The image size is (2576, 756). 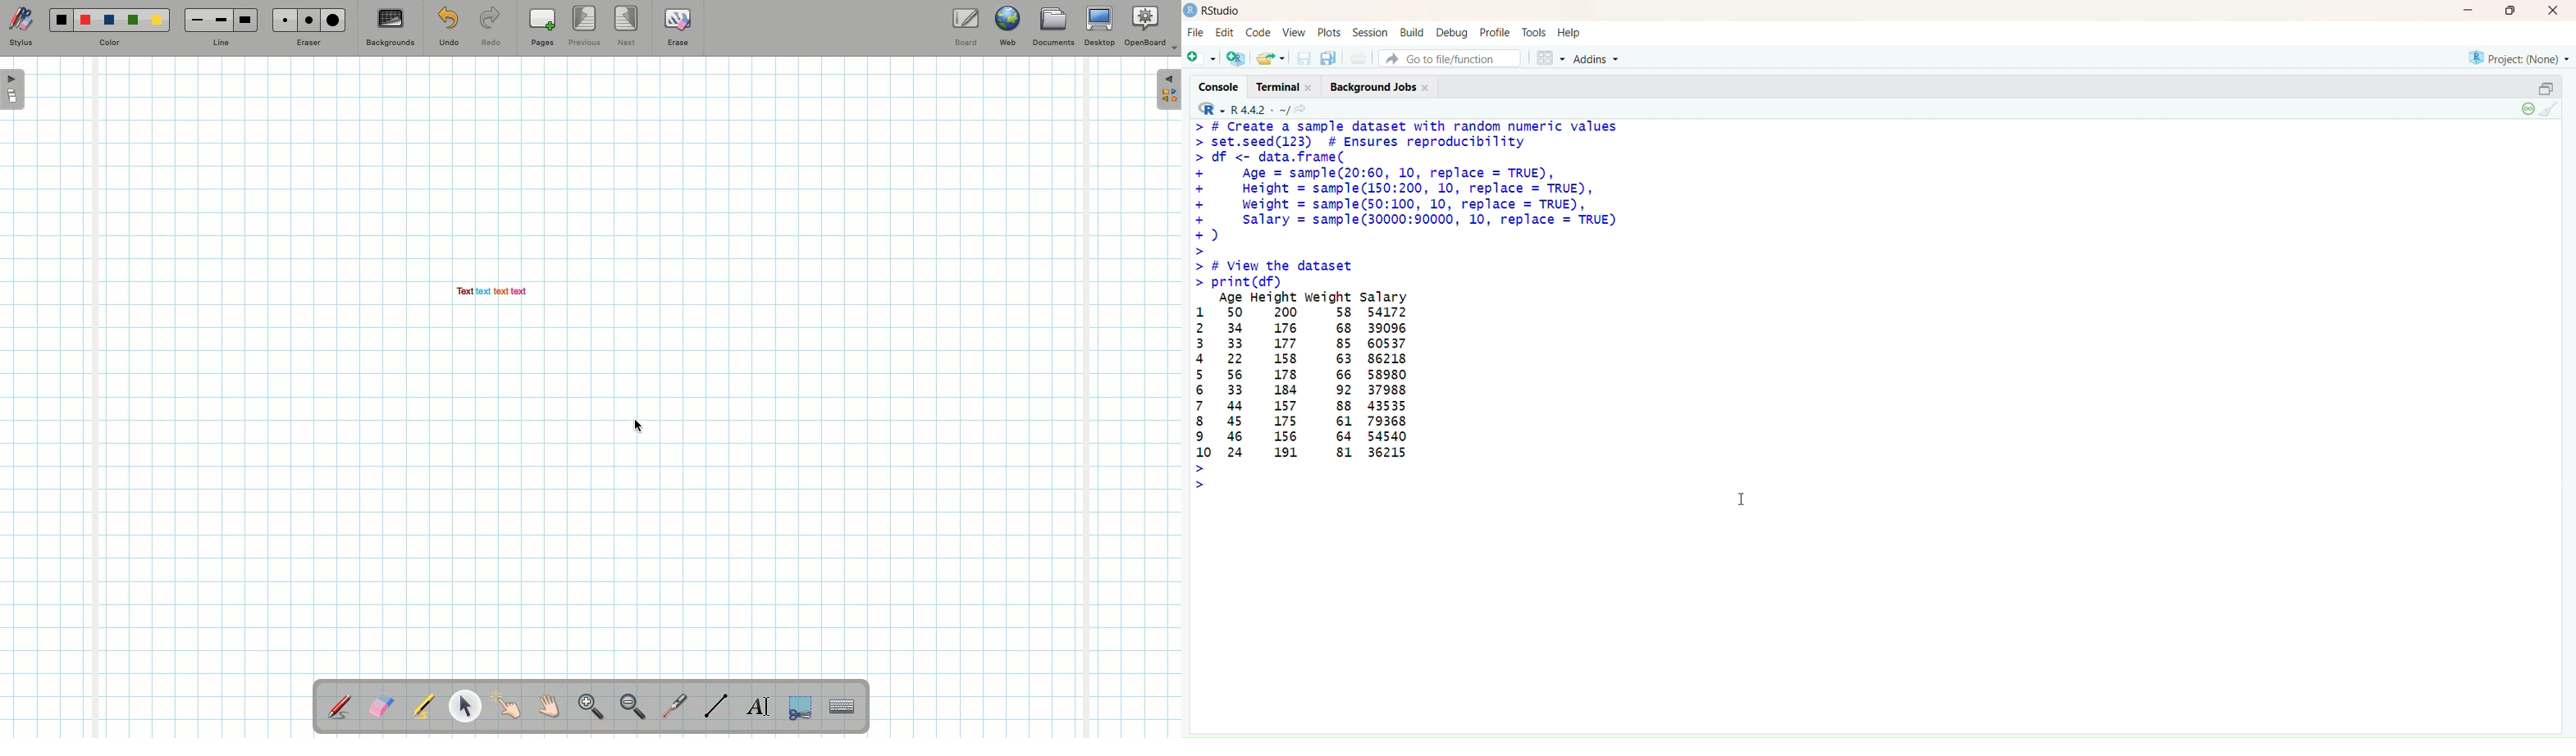 What do you see at coordinates (1423, 304) in the screenshot?
I see `> # Create a sample dataset with random numeric values
> set.seed(123) # Ensures reproducibility
> df <- data.frame(
+ Age = sample(20:60, 10, replace = TRUE),
+ Height = sample(150:200, 10, replace = TRUE),
+ Weight = sample(50:100, 10, replace = TRUE),
+ Salary = samp1e(30000:90000, 10, replace = TRUE)
+)
>
> # View the dataset
> print (df)
Age Height weight salary
1 50 200 58 54172
2 34 176 68 39096
3 33 177 85 60537
4 22 158 63 86218
5 56 178 66 58980
6 33 184 92 37988
7 44 157 88 43535
8 45 175 61 79368
9 46 156 64 54540
10 24 191 81 36215
>
>` at bounding box center [1423, 304].